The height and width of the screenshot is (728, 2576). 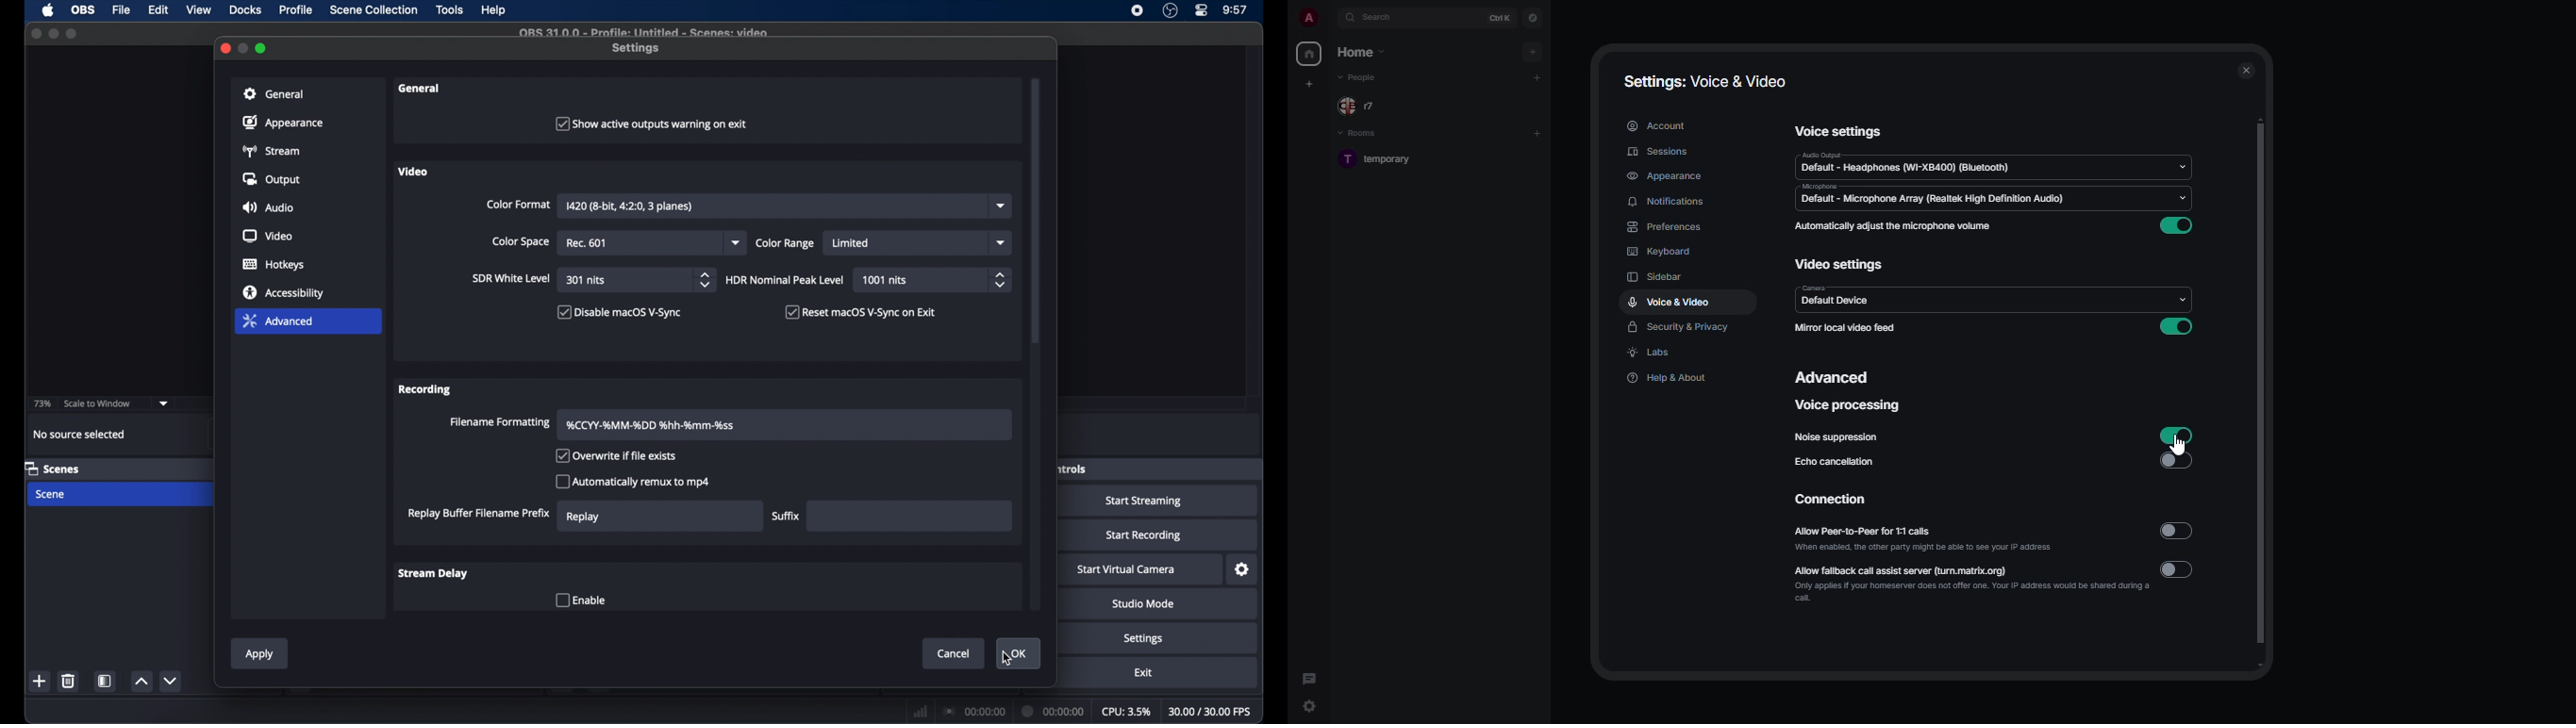 What do you see at coordinates (199, 10) in the screenshot?
I see `view` at bounding box center [199, 10].